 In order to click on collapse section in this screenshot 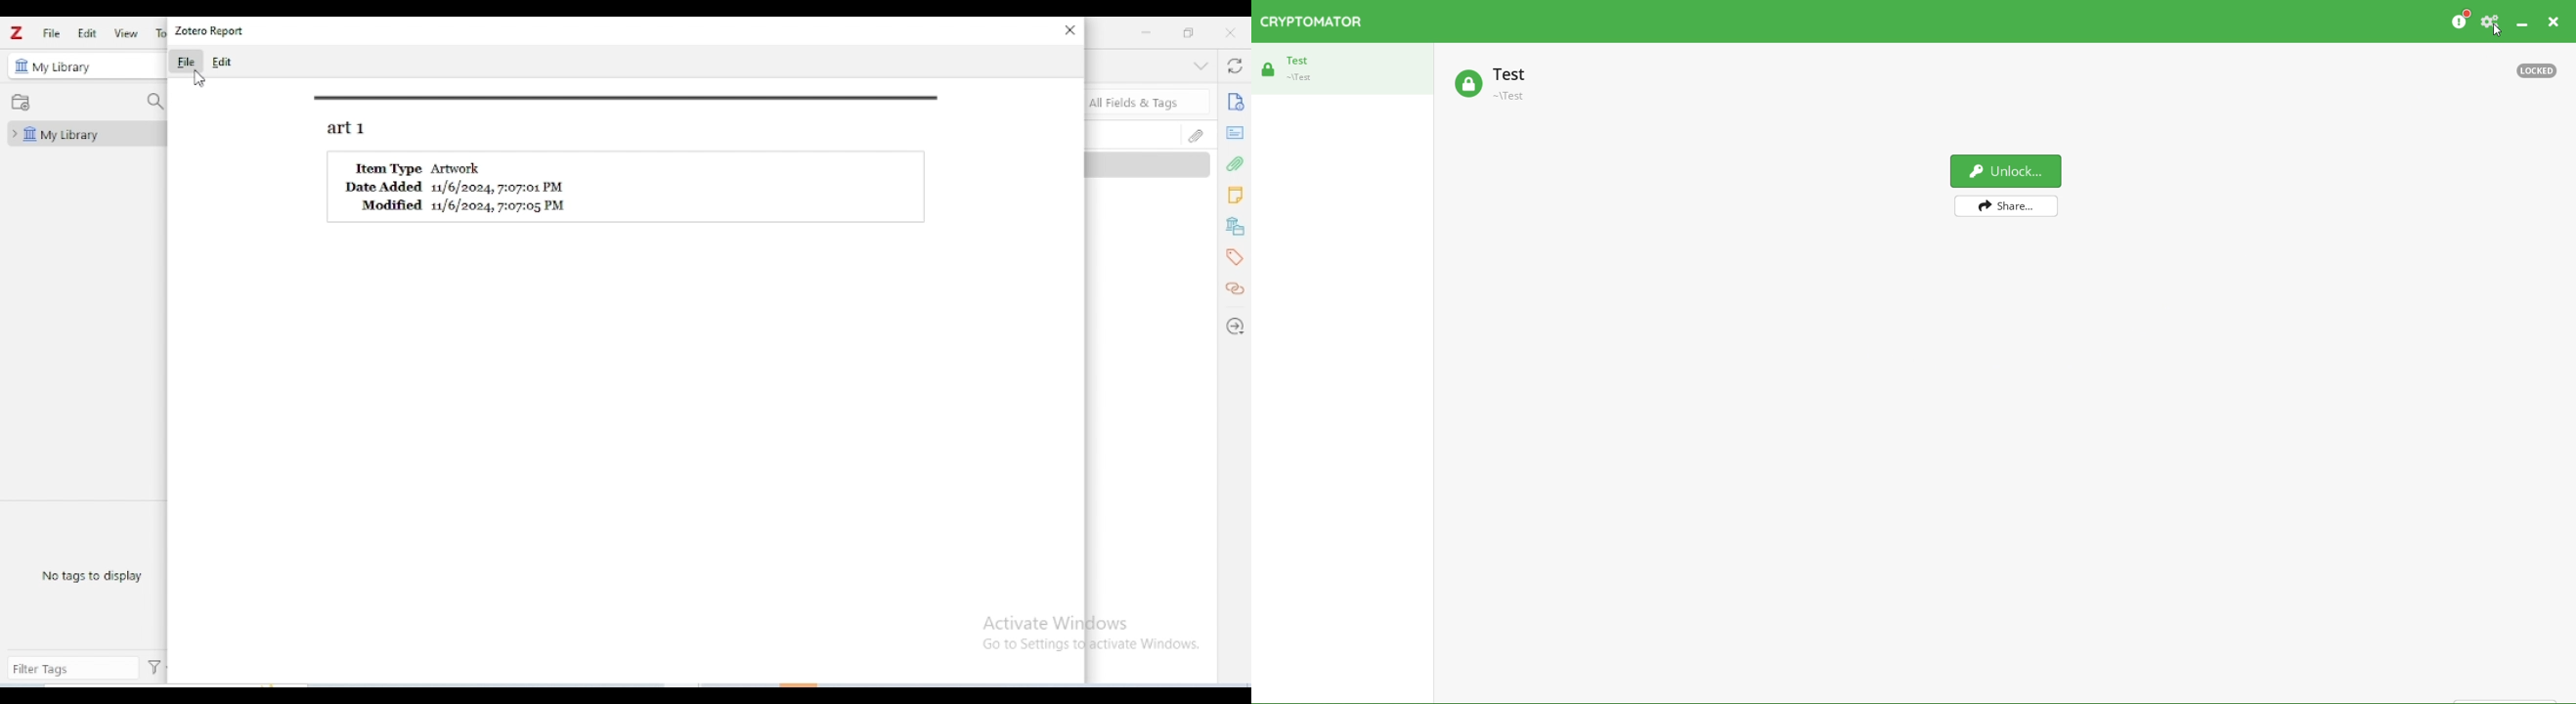, I will do `click(1201, 66)`.